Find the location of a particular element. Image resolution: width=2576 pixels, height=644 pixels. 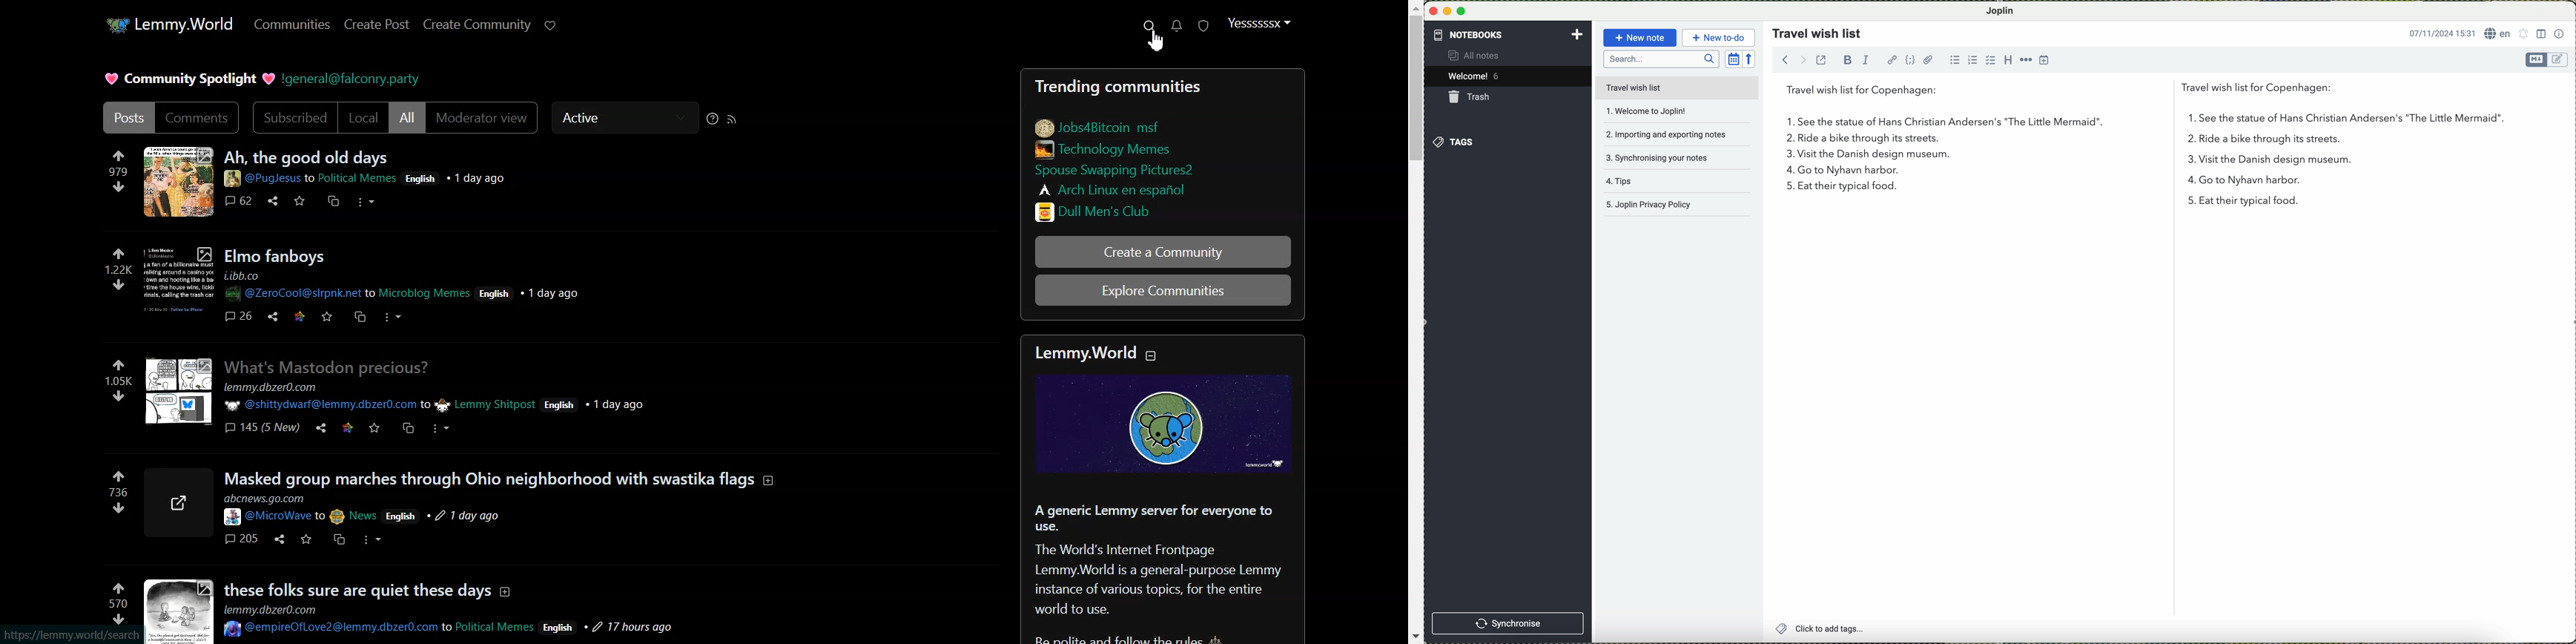

link is located at coordinates (176, 277).